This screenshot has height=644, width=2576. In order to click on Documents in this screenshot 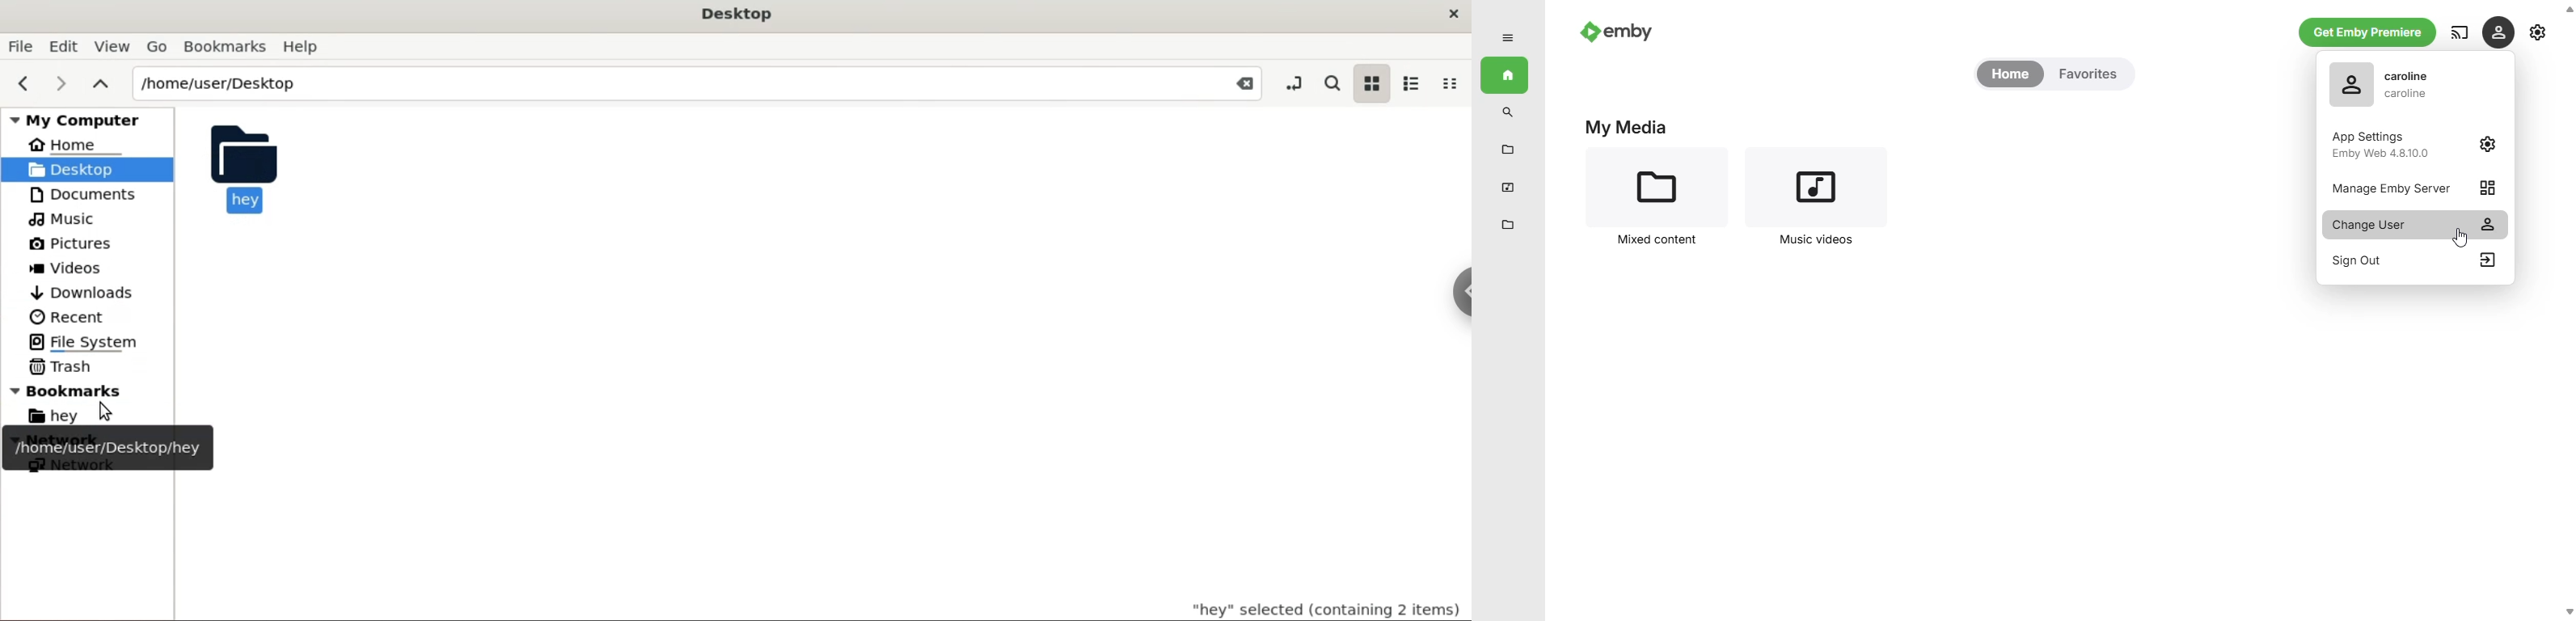, I will do `click(81, 194)`.